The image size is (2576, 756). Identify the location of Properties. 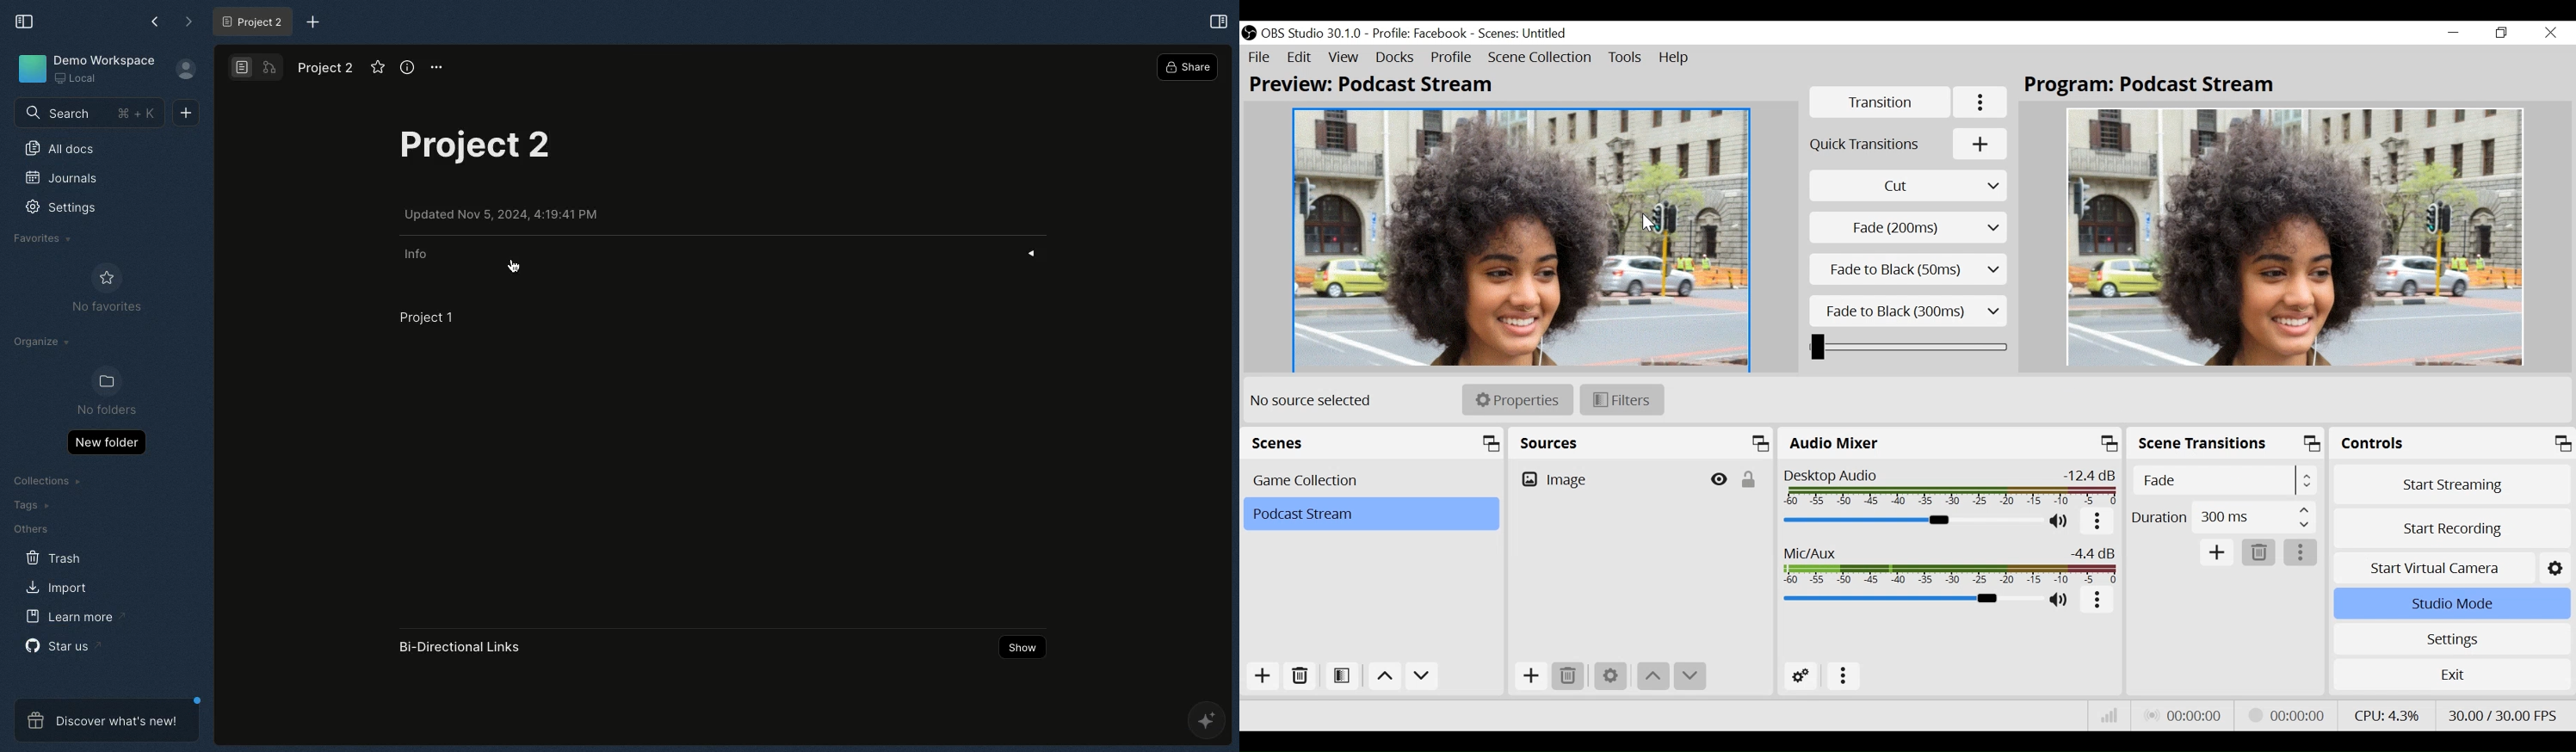
(1518, 400).